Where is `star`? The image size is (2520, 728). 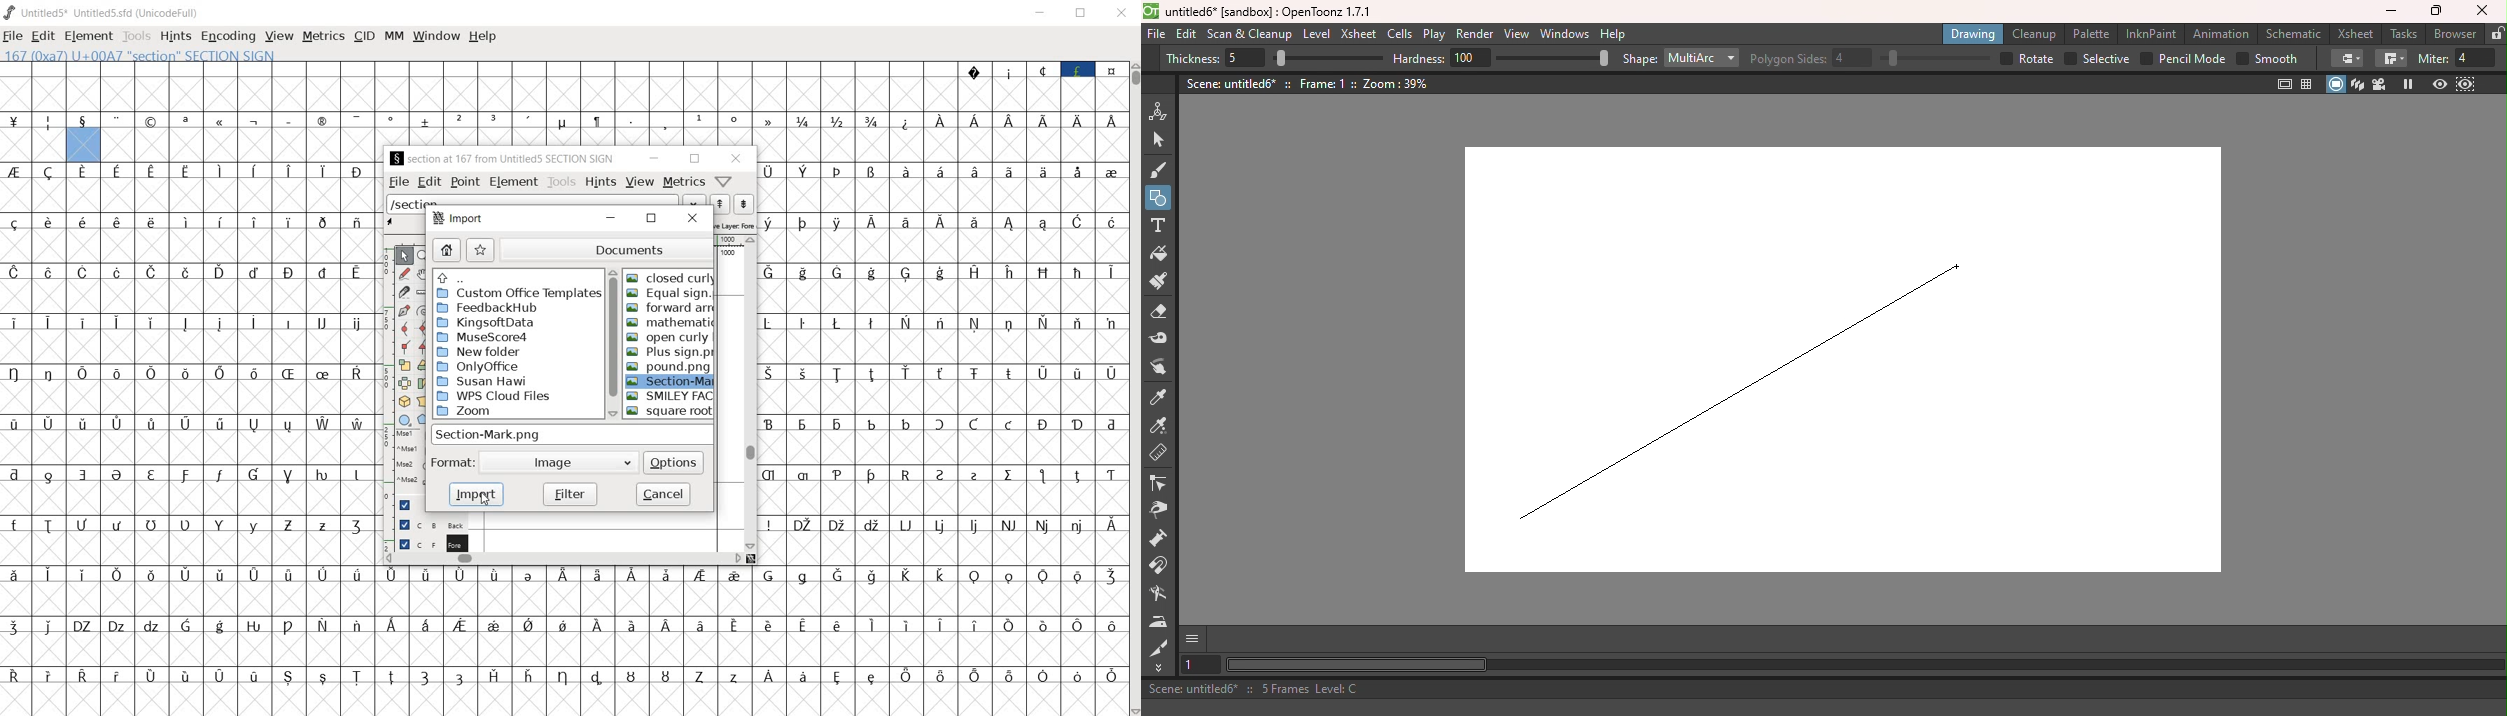
star is located at coordinates (480, 250).